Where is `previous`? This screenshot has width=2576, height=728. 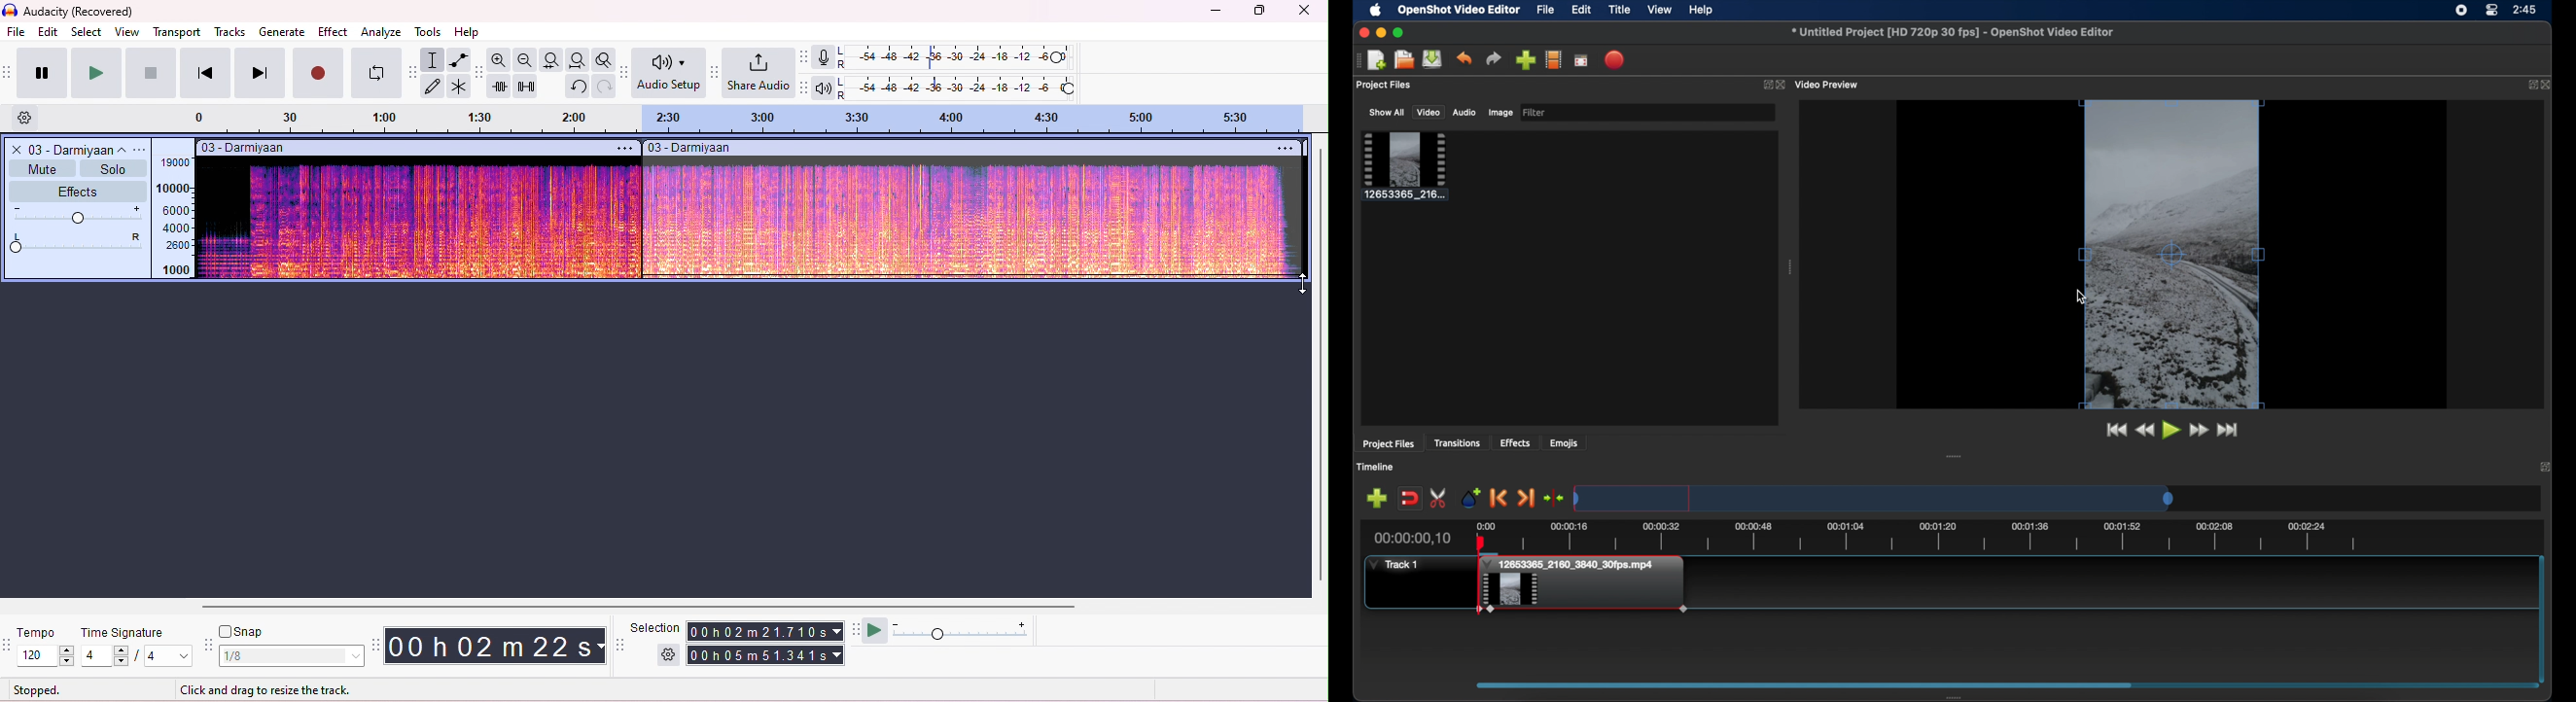
previous is located at coordinates (204, 73).